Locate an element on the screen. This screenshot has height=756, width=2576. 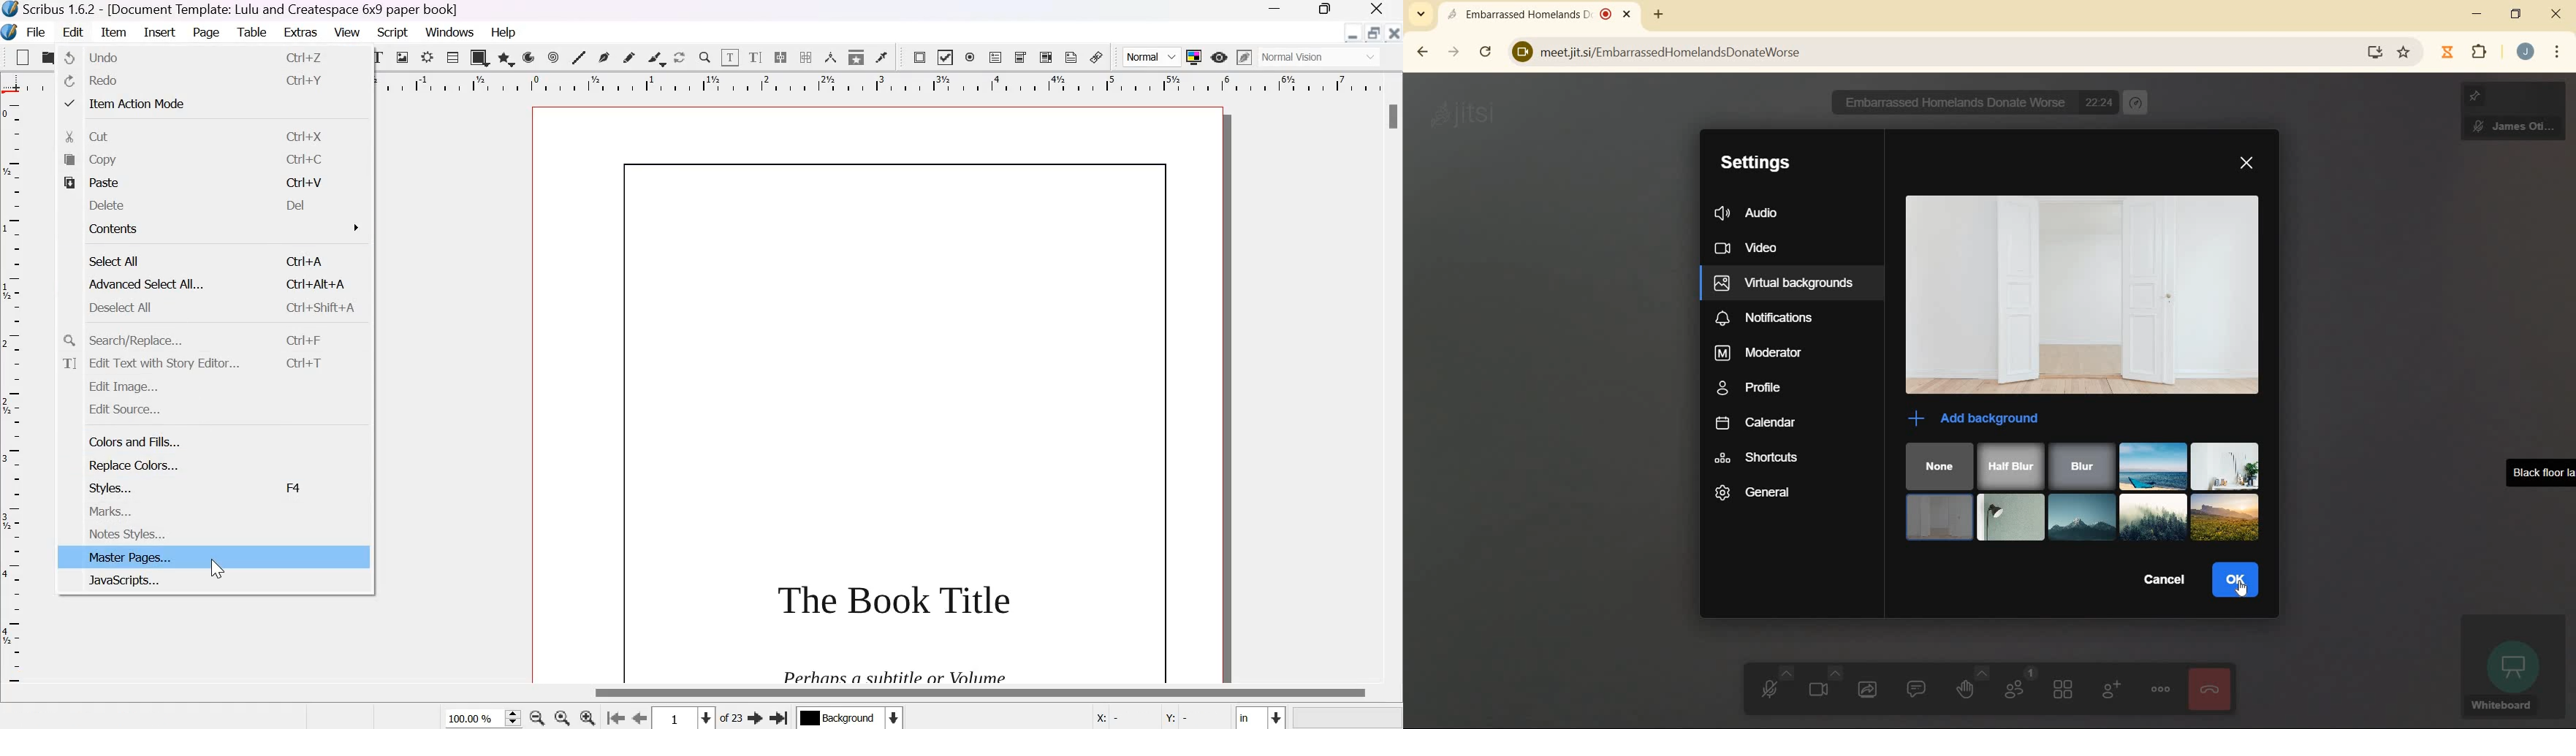
general is located at coordinates (1766, 494).